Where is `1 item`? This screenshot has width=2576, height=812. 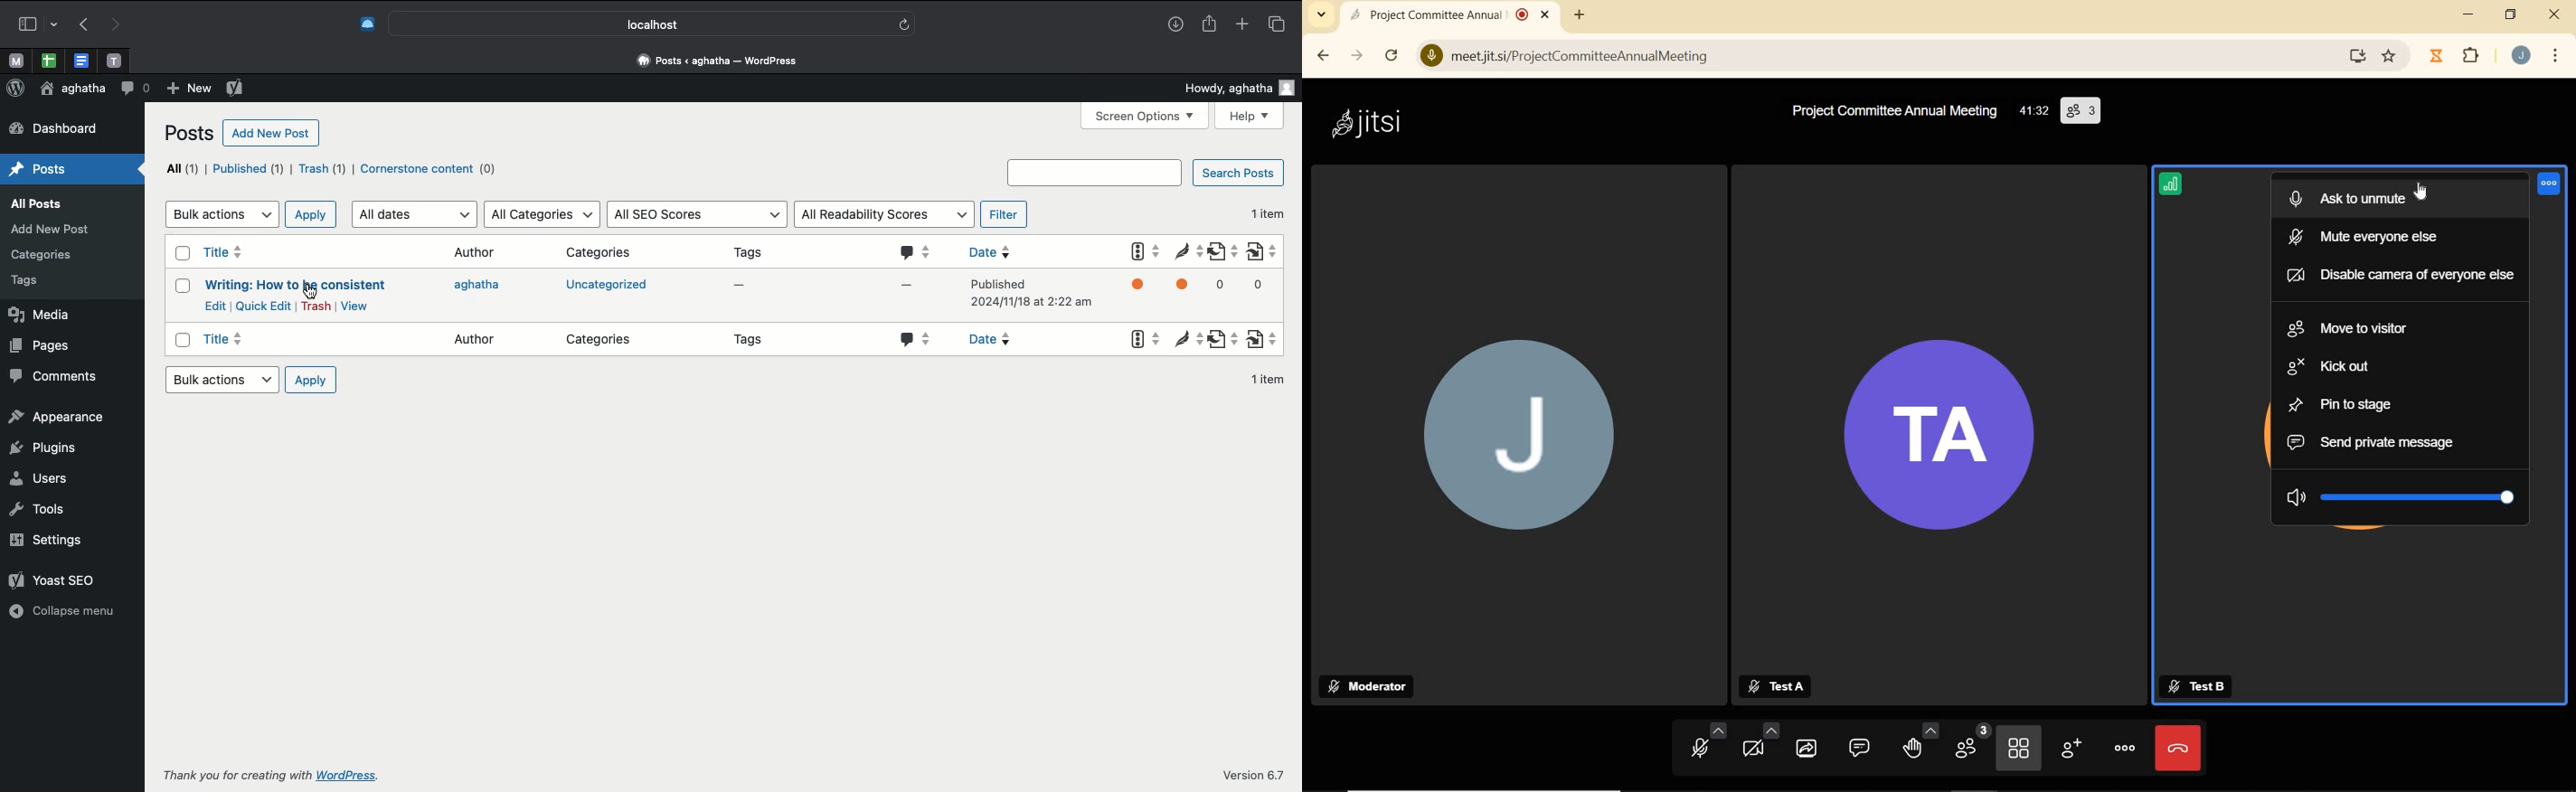 1 item is located at coordinates (1269, 381).